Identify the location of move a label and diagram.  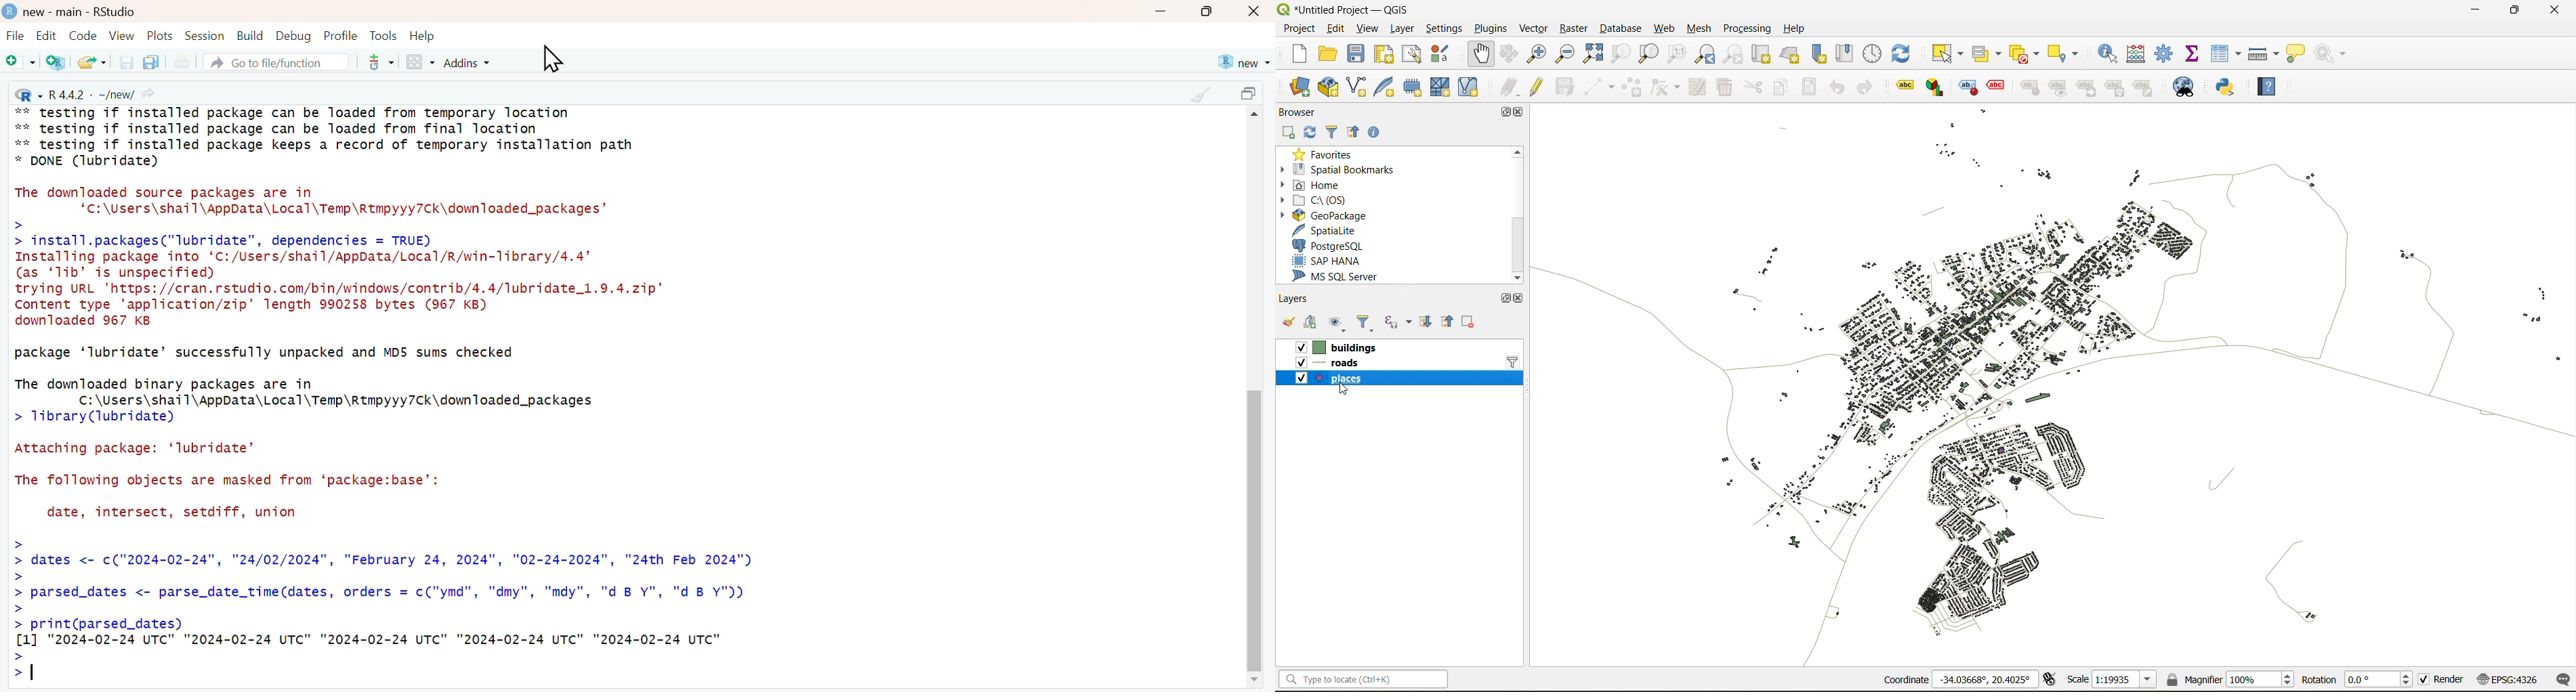
(2087, 87).